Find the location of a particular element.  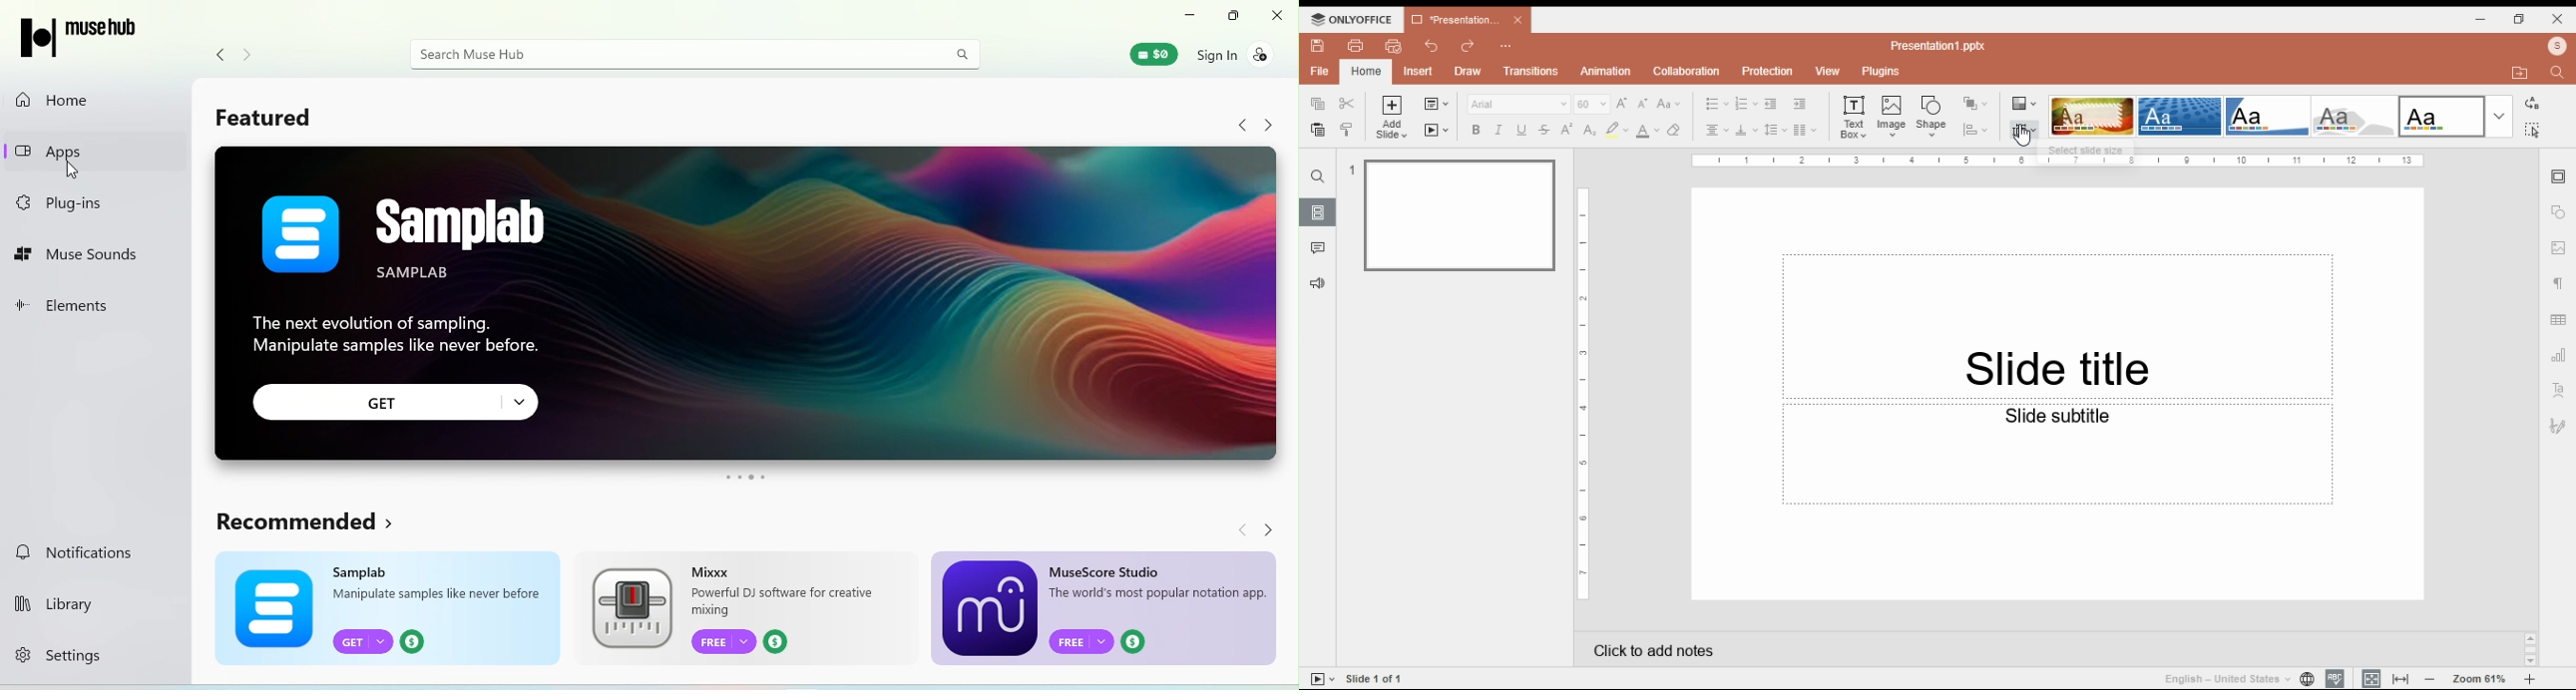

arrange shape is located at coordinates (1974, 104).